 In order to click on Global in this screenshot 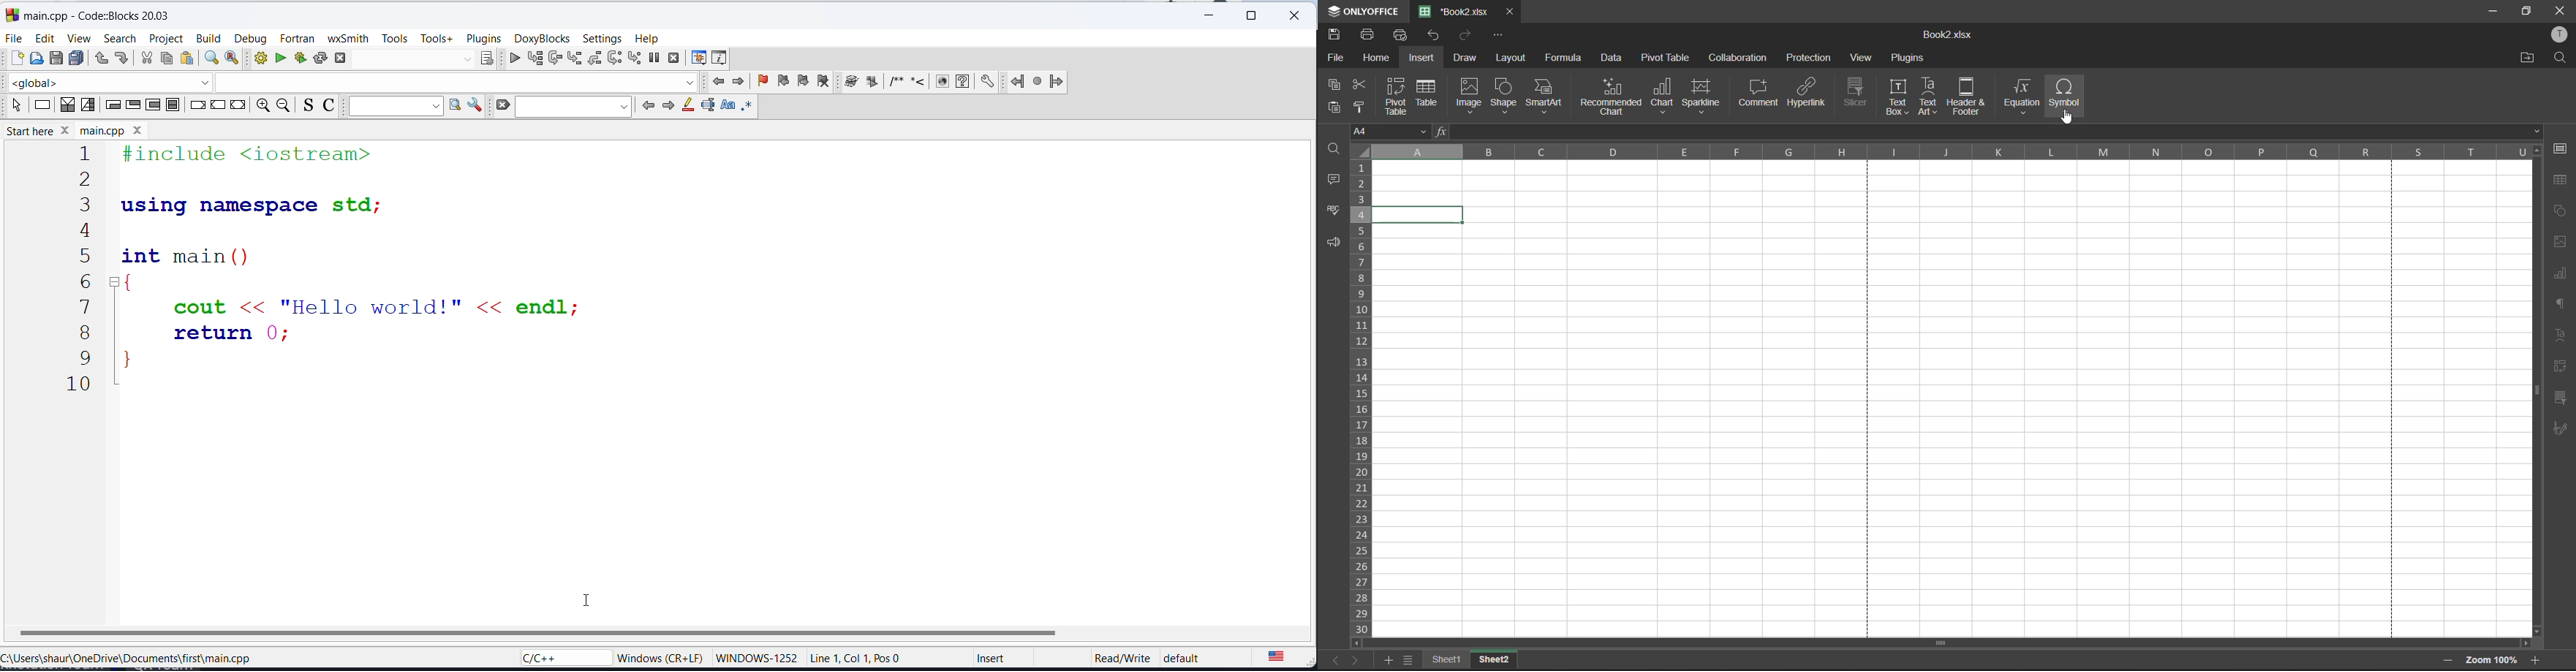, I will do `click(99, 80)`.